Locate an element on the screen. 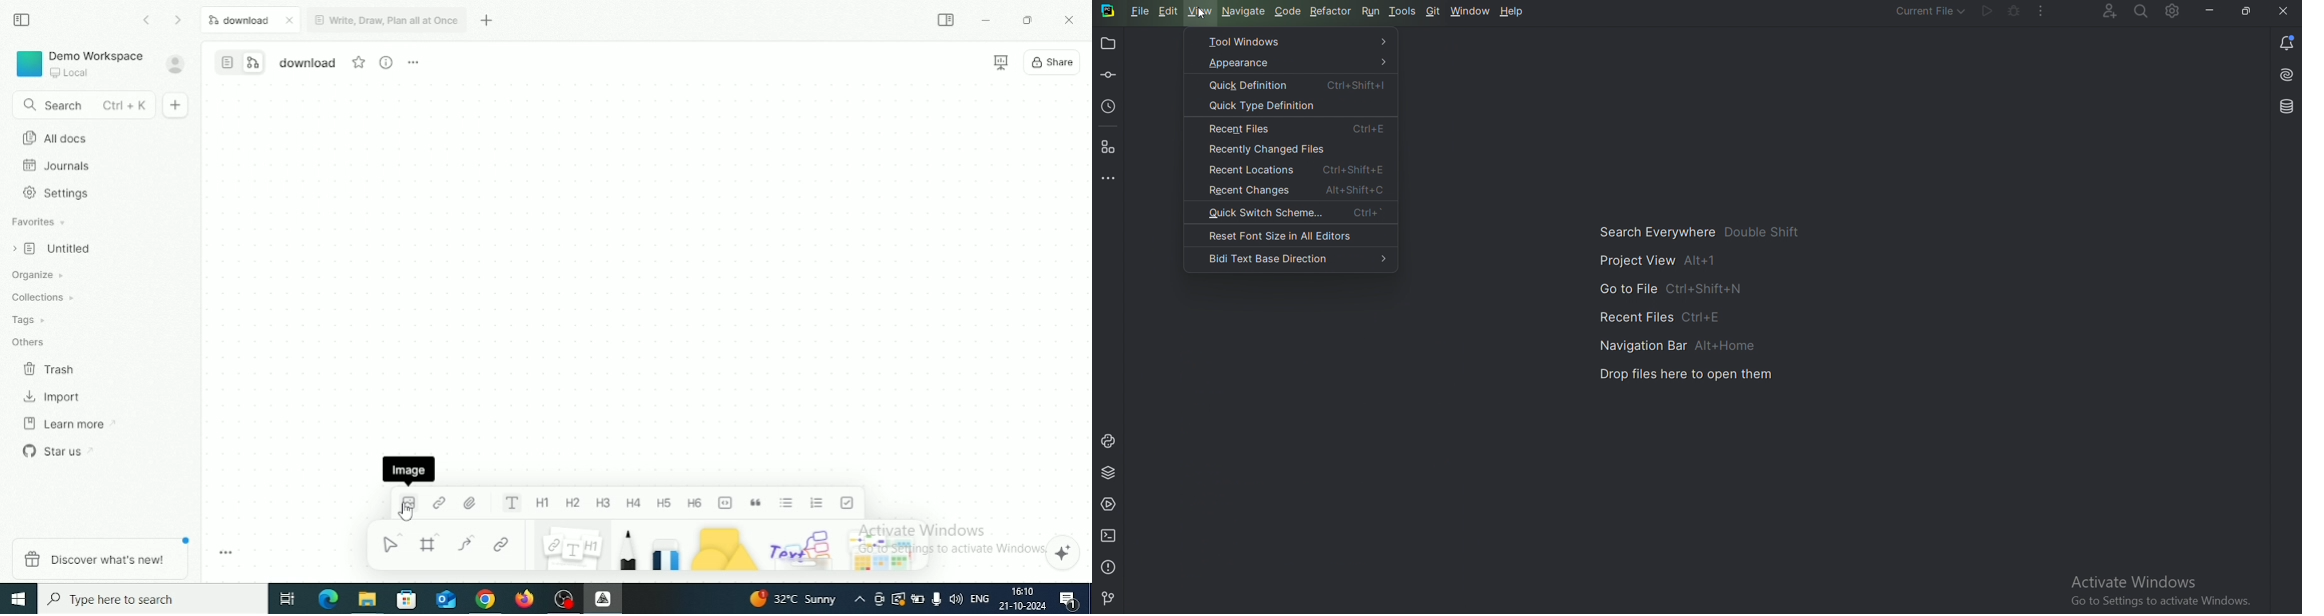 The width and height of the screenshot is (2324, 616). Local history is located at coordinates (1110, 106).